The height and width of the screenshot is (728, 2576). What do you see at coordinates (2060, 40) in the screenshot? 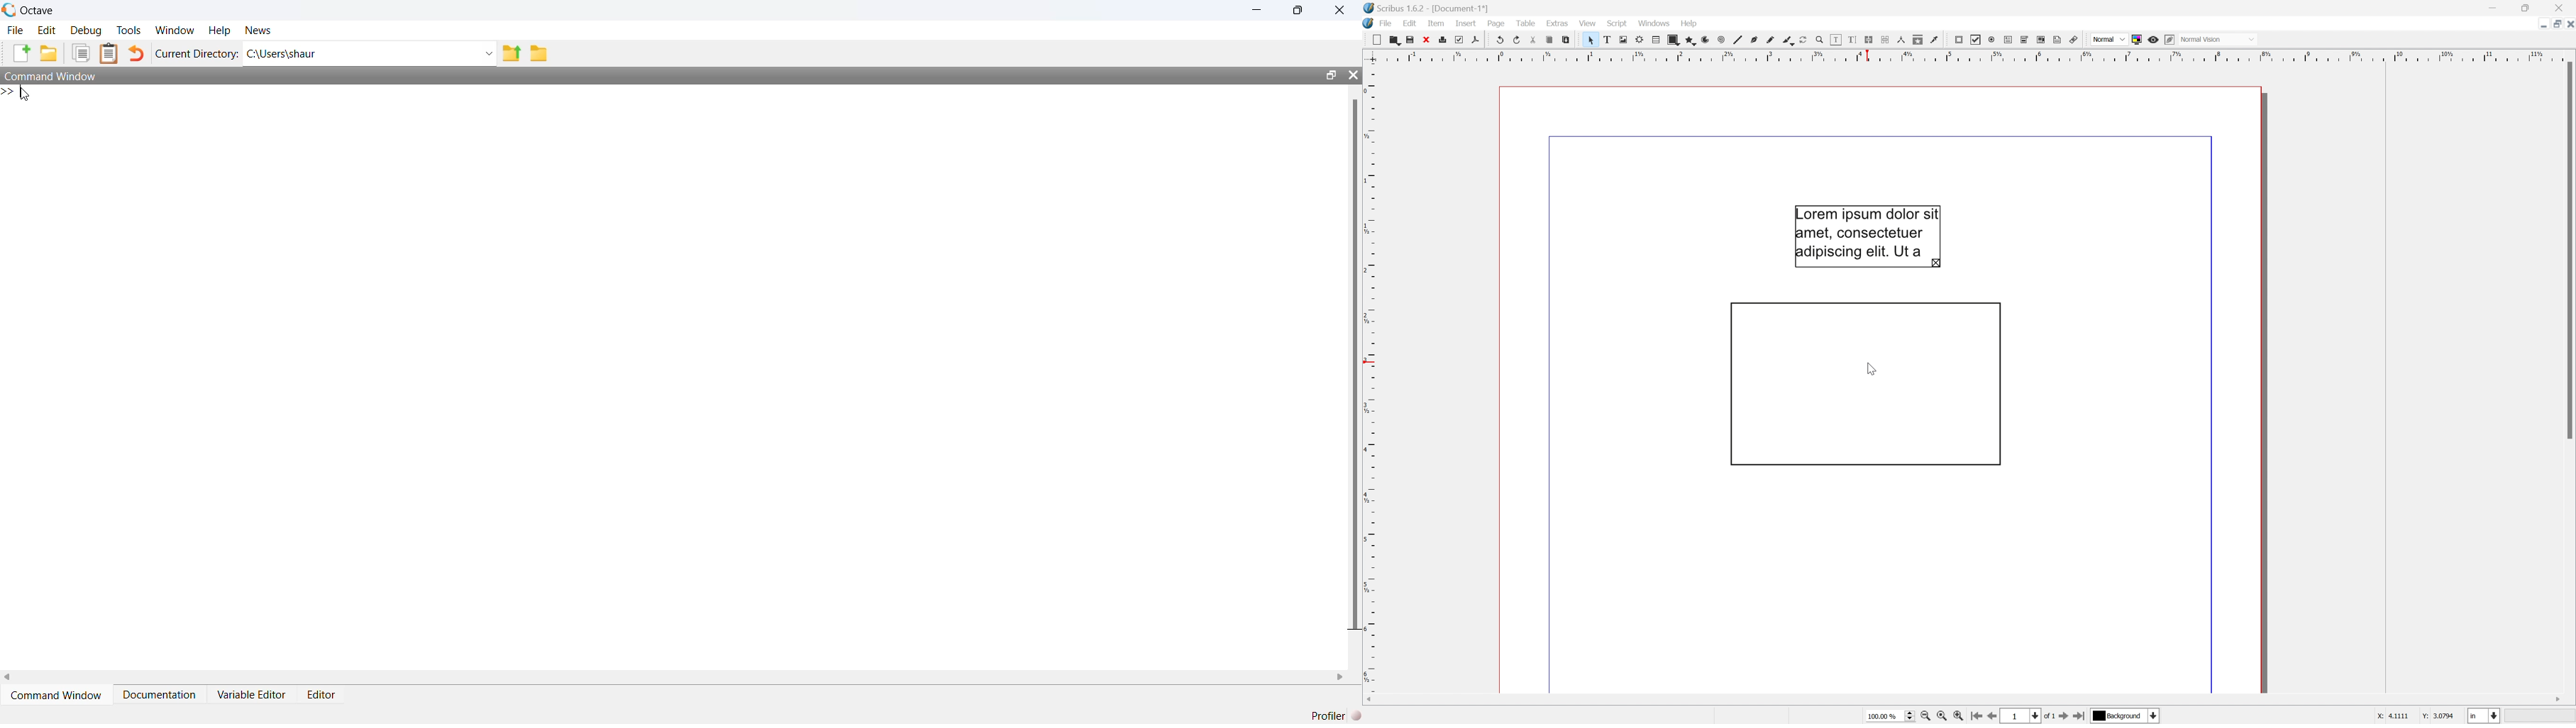
I see `Text annotation` at bounding box center [2060, 40].